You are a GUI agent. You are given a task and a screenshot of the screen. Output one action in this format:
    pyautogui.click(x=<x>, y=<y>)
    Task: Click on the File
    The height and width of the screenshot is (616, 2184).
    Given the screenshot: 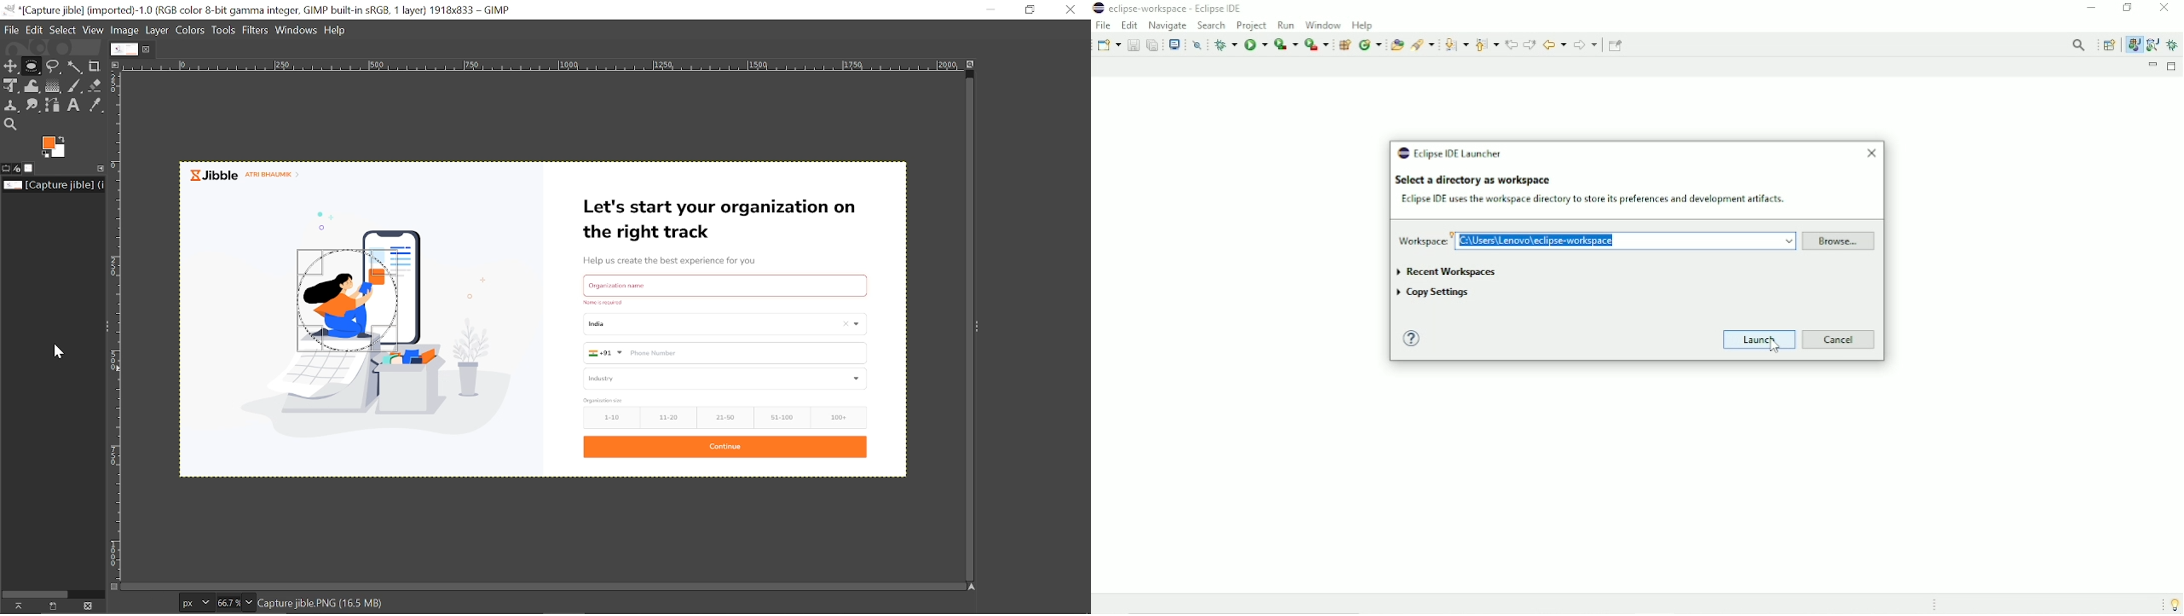 What is the action you would take?
    pyautogui.click(x=1103, y=25)
    